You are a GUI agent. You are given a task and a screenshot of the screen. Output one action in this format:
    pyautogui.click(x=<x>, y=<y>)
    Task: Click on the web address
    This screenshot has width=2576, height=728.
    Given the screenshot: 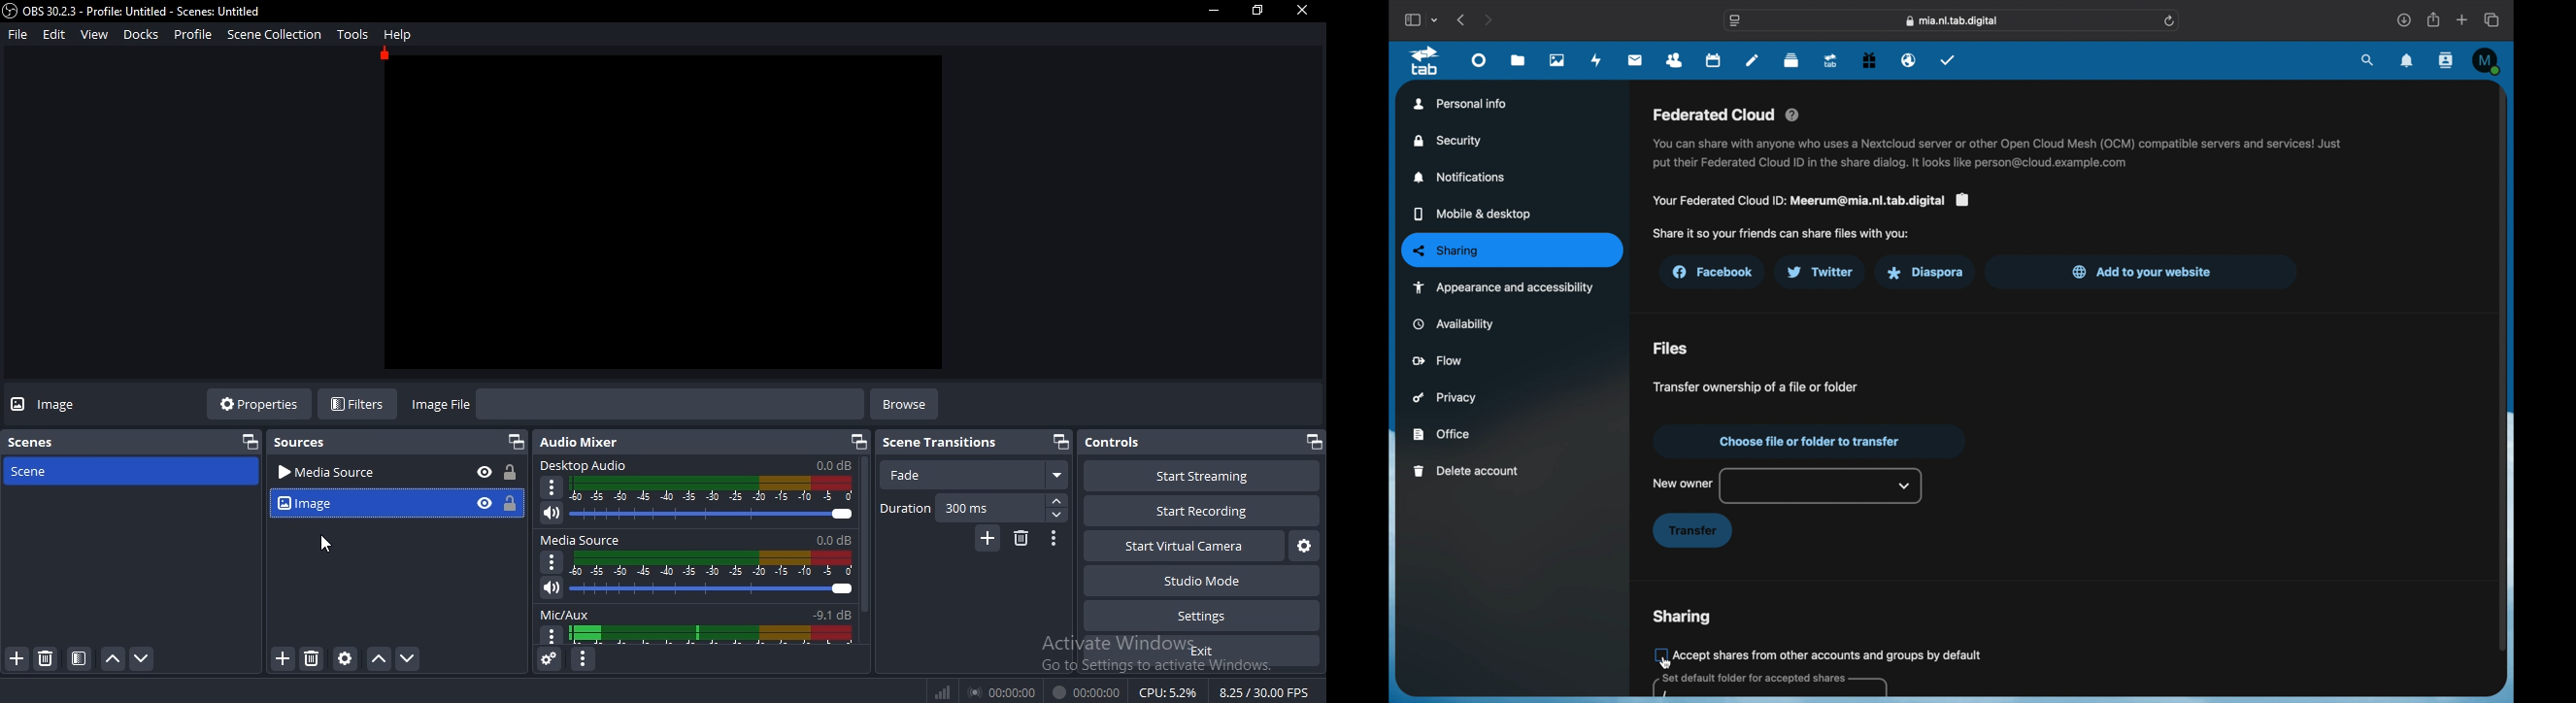 What is the action you would take?
    pyautogui.click(x=1954, y=21)
    